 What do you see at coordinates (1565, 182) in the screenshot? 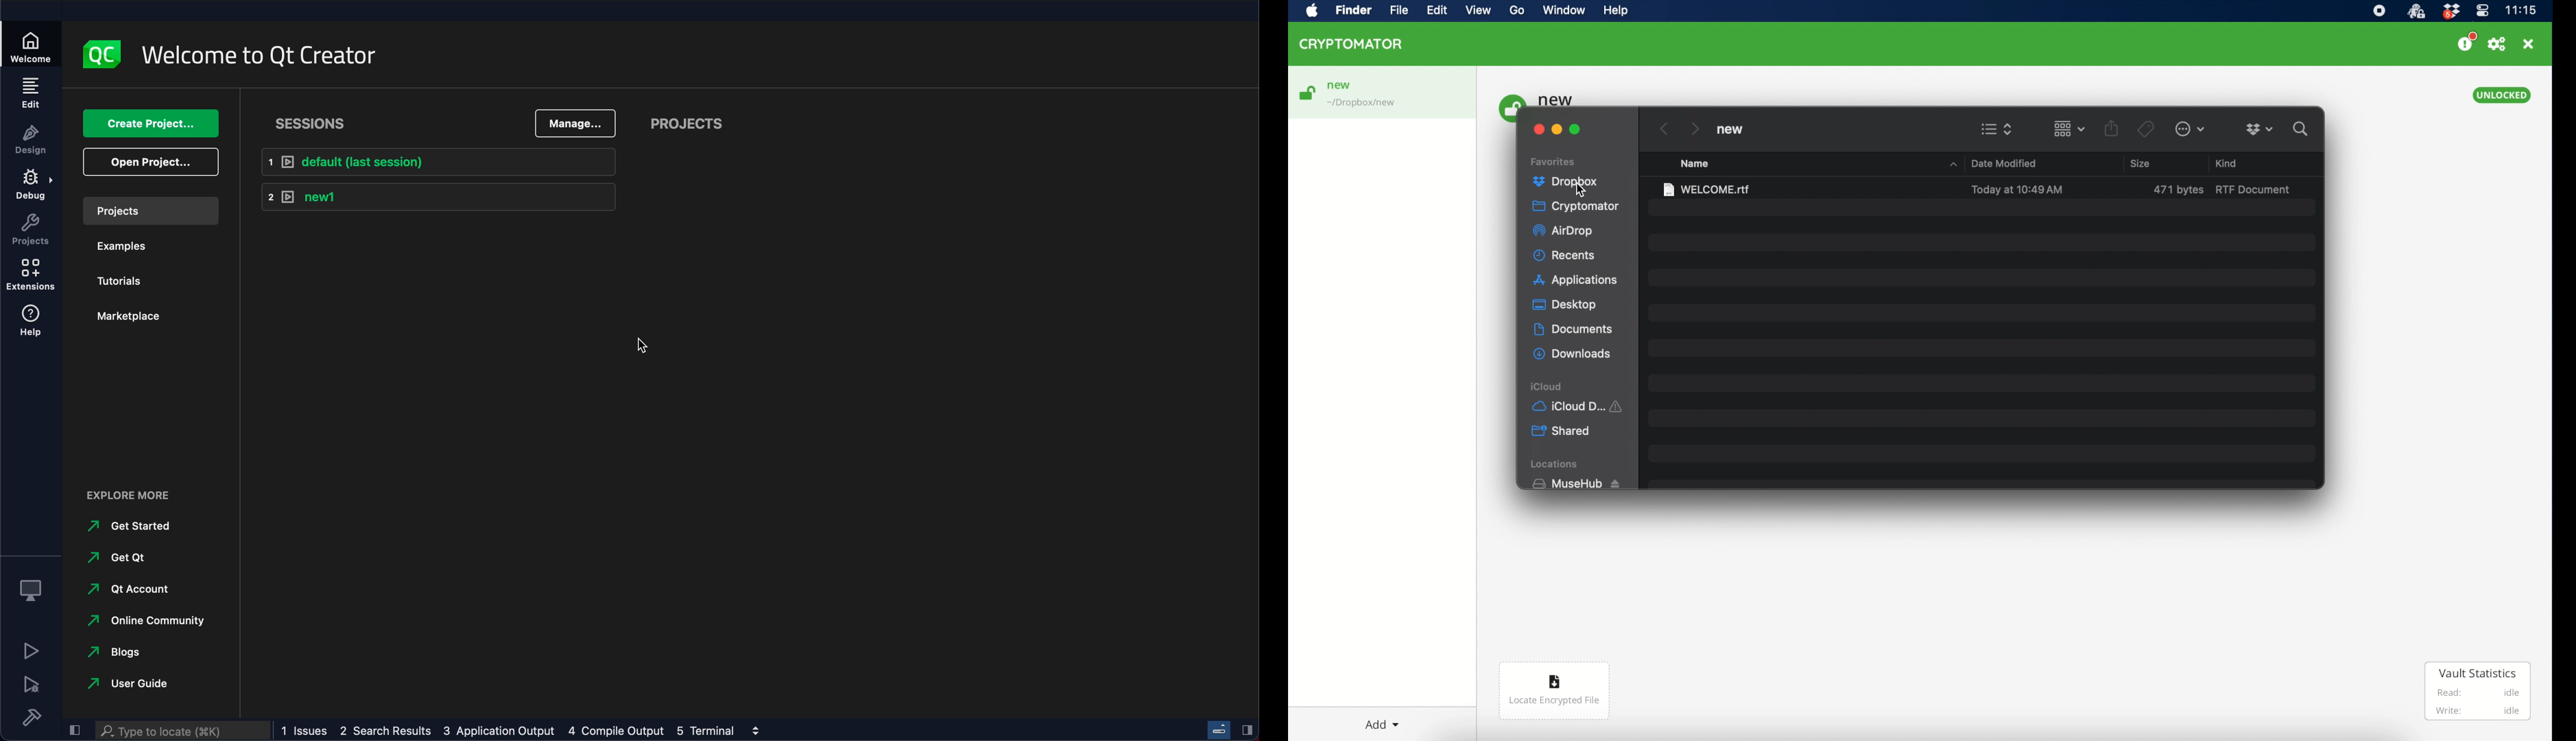
I see `dropbox` at bounding box center [1565, 182].